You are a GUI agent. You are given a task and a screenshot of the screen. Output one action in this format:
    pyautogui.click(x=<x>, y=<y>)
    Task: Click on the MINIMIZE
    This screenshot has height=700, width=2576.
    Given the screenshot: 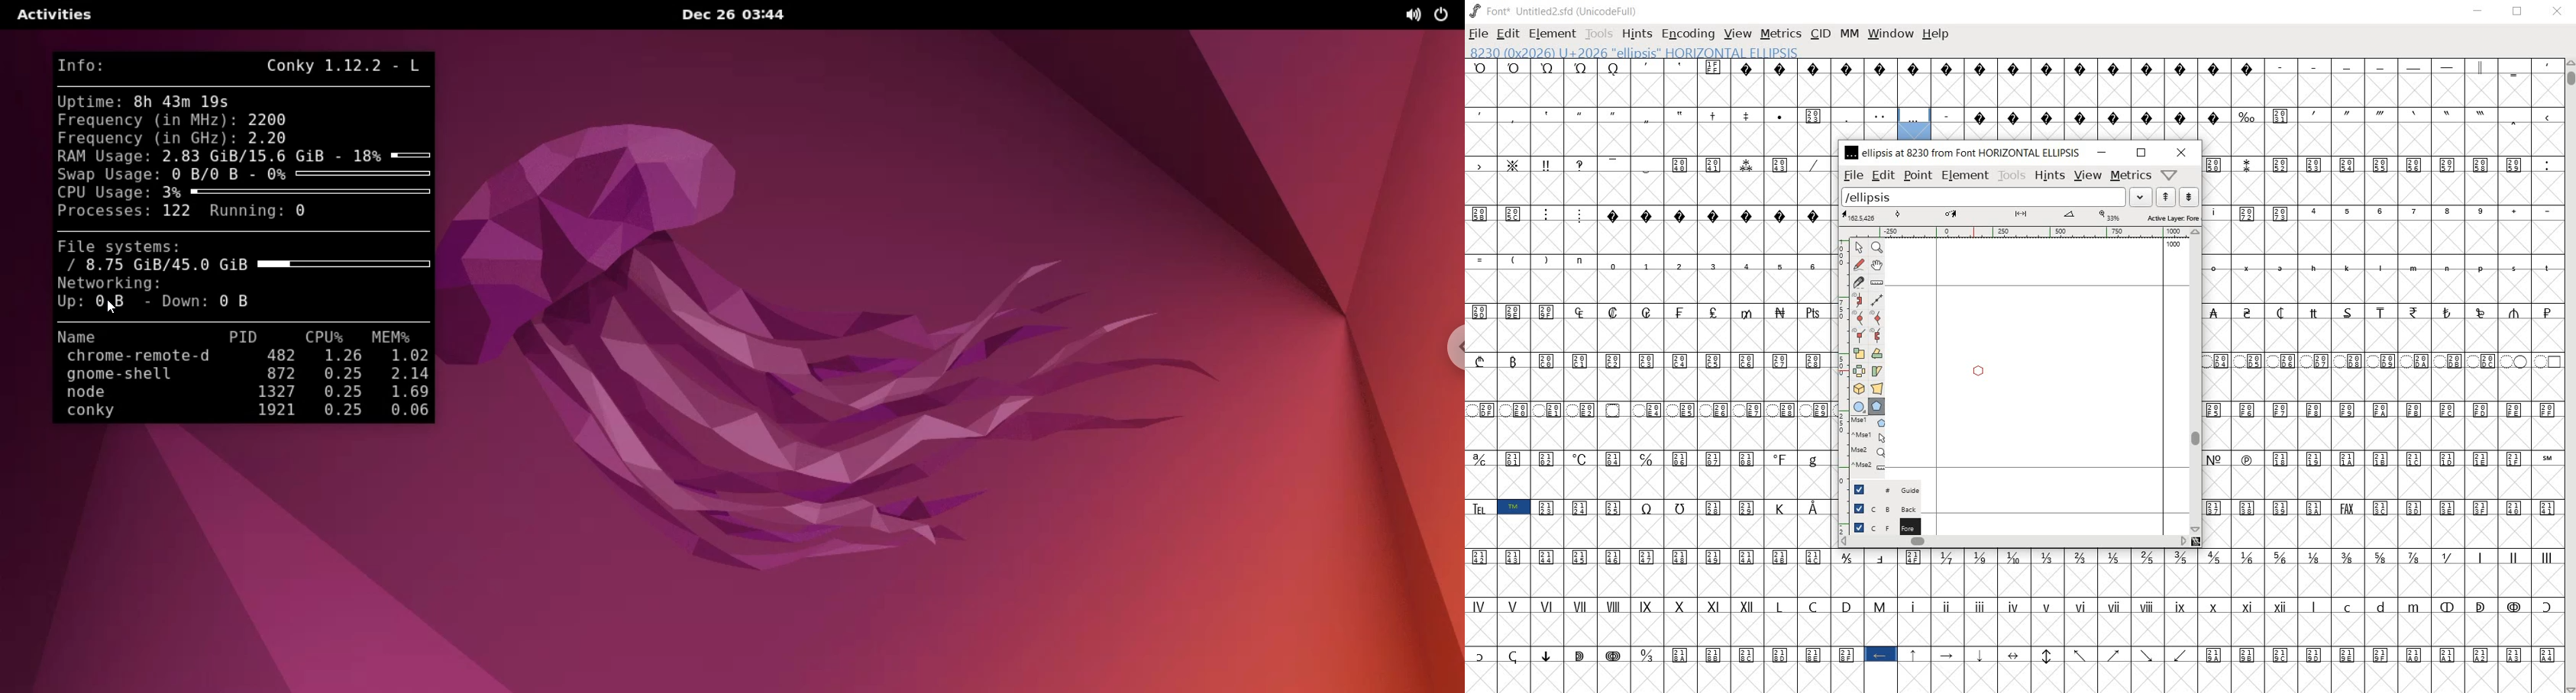 What is the action you would take?
    pyautogui.click(x=2477, y=12)
    